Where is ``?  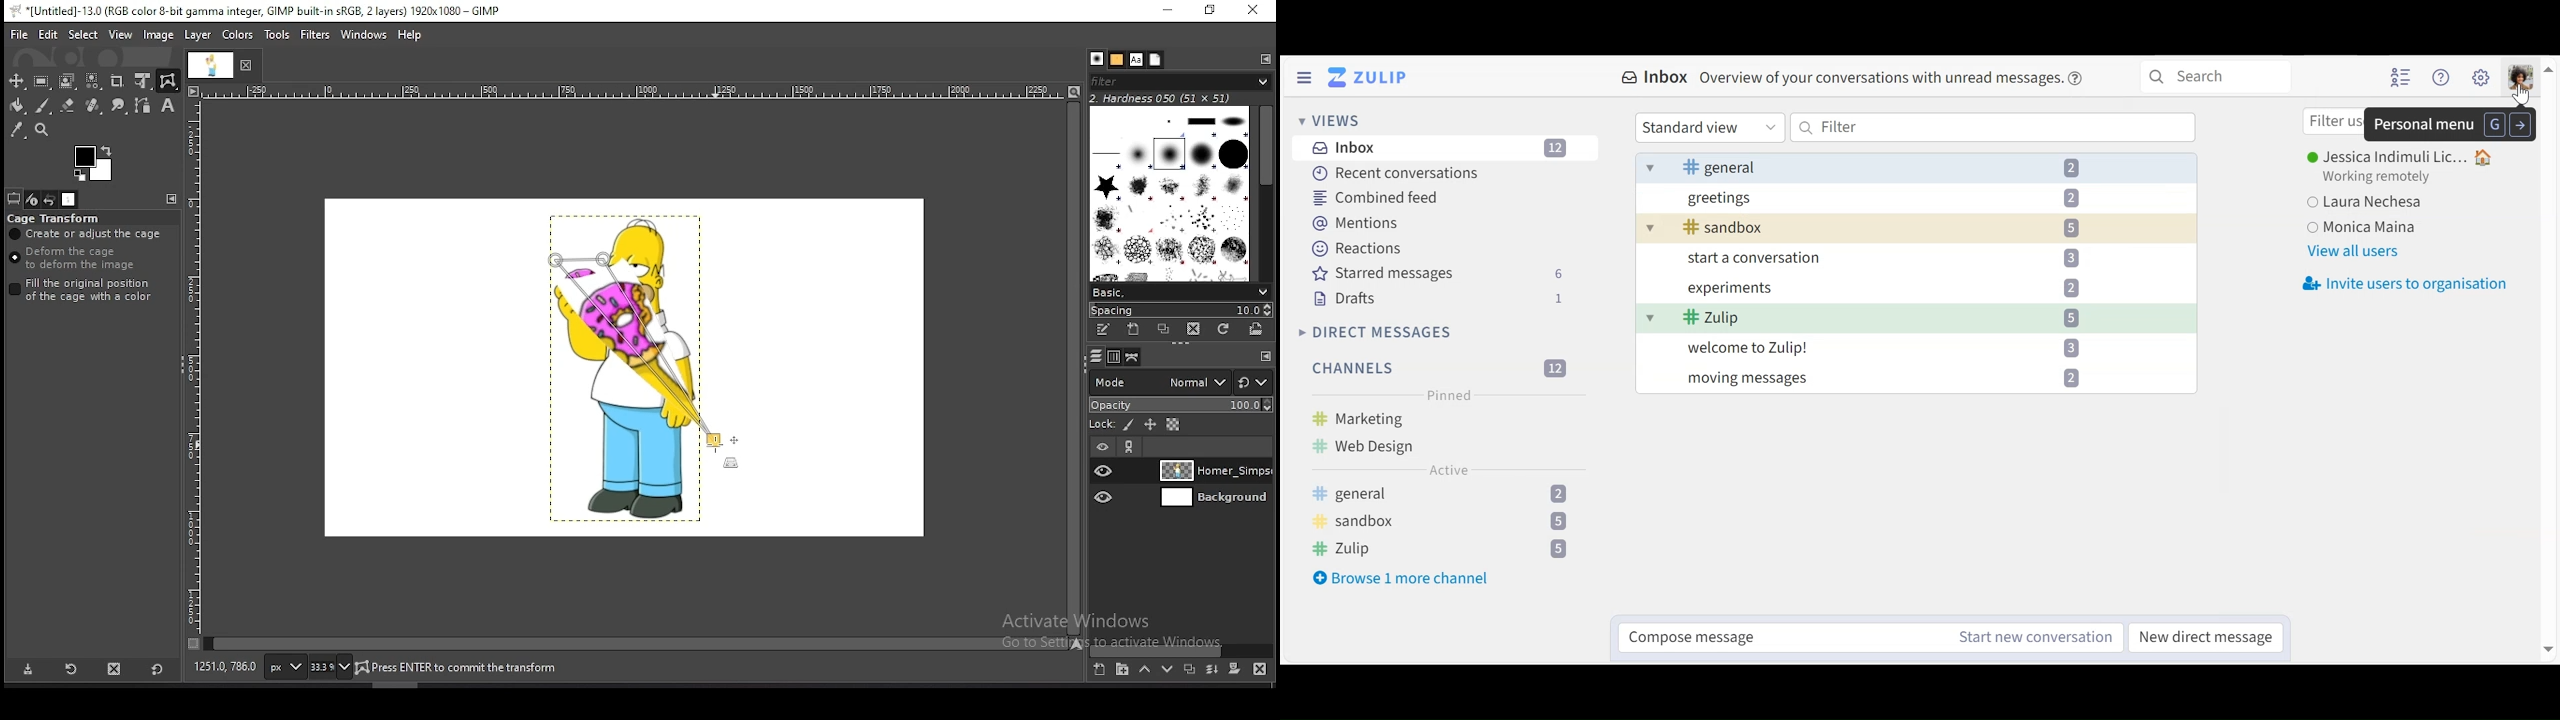  is located at coordinates (2521, 92).